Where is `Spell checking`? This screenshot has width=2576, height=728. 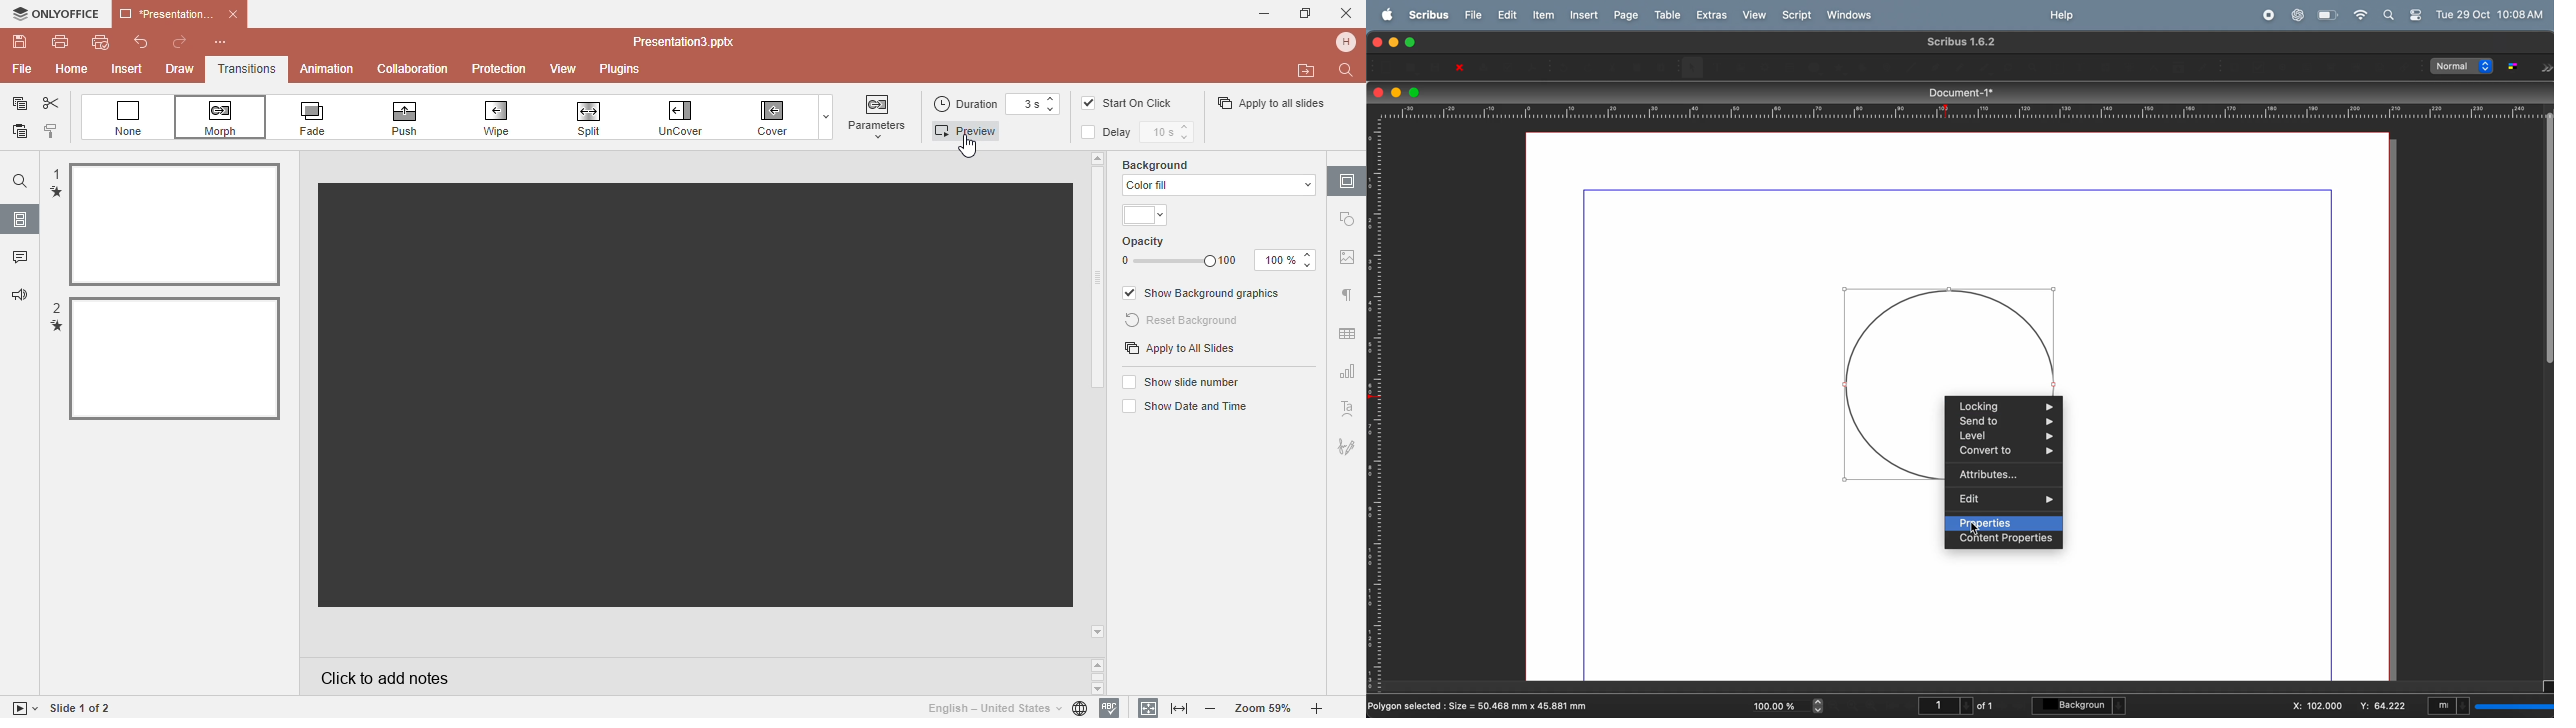
Spell checking is located at coordinates (1110, 708).